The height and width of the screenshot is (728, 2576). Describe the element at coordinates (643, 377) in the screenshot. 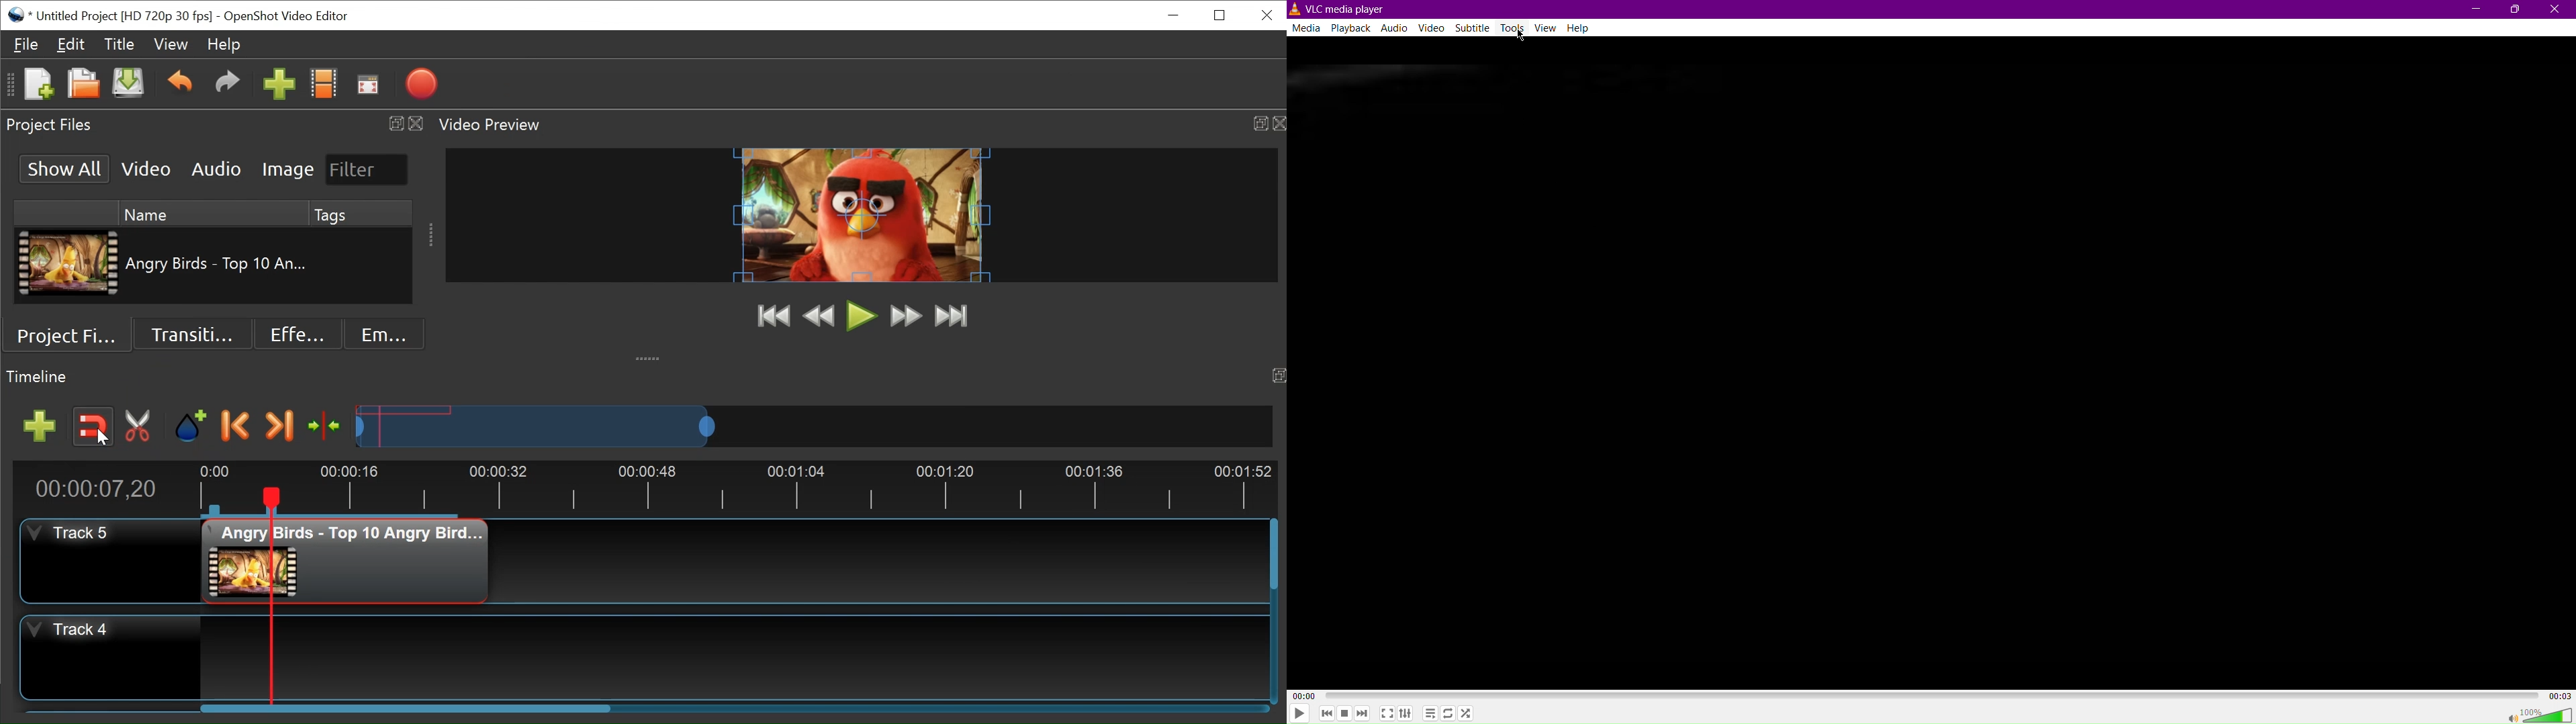

I see `Timeline Panel` at that location.